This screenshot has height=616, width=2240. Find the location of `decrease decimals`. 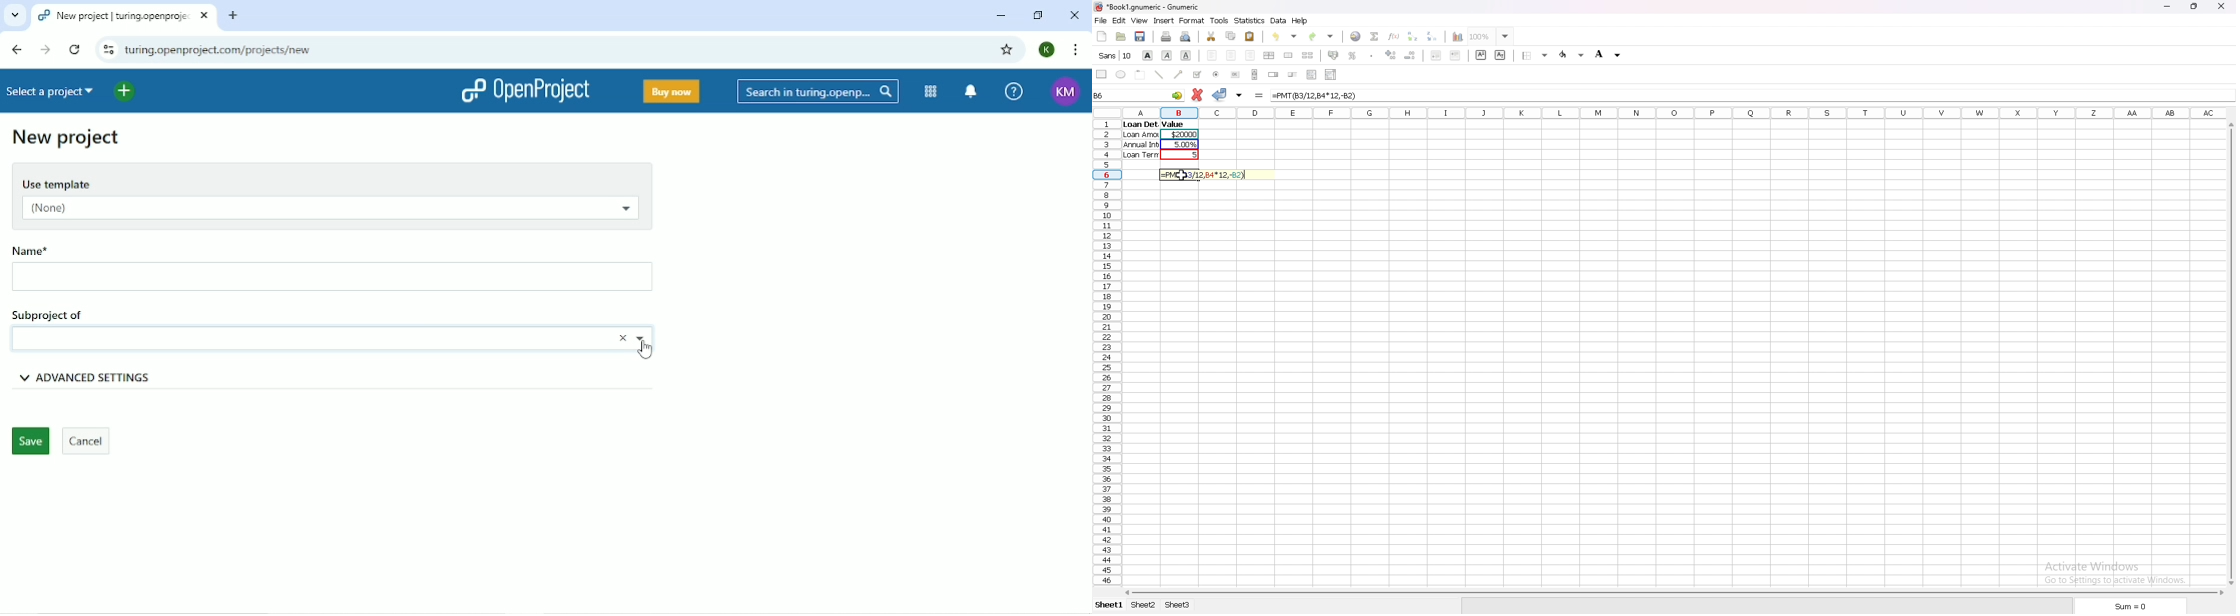

decrease decimals is located at coordinates (1411, 55).